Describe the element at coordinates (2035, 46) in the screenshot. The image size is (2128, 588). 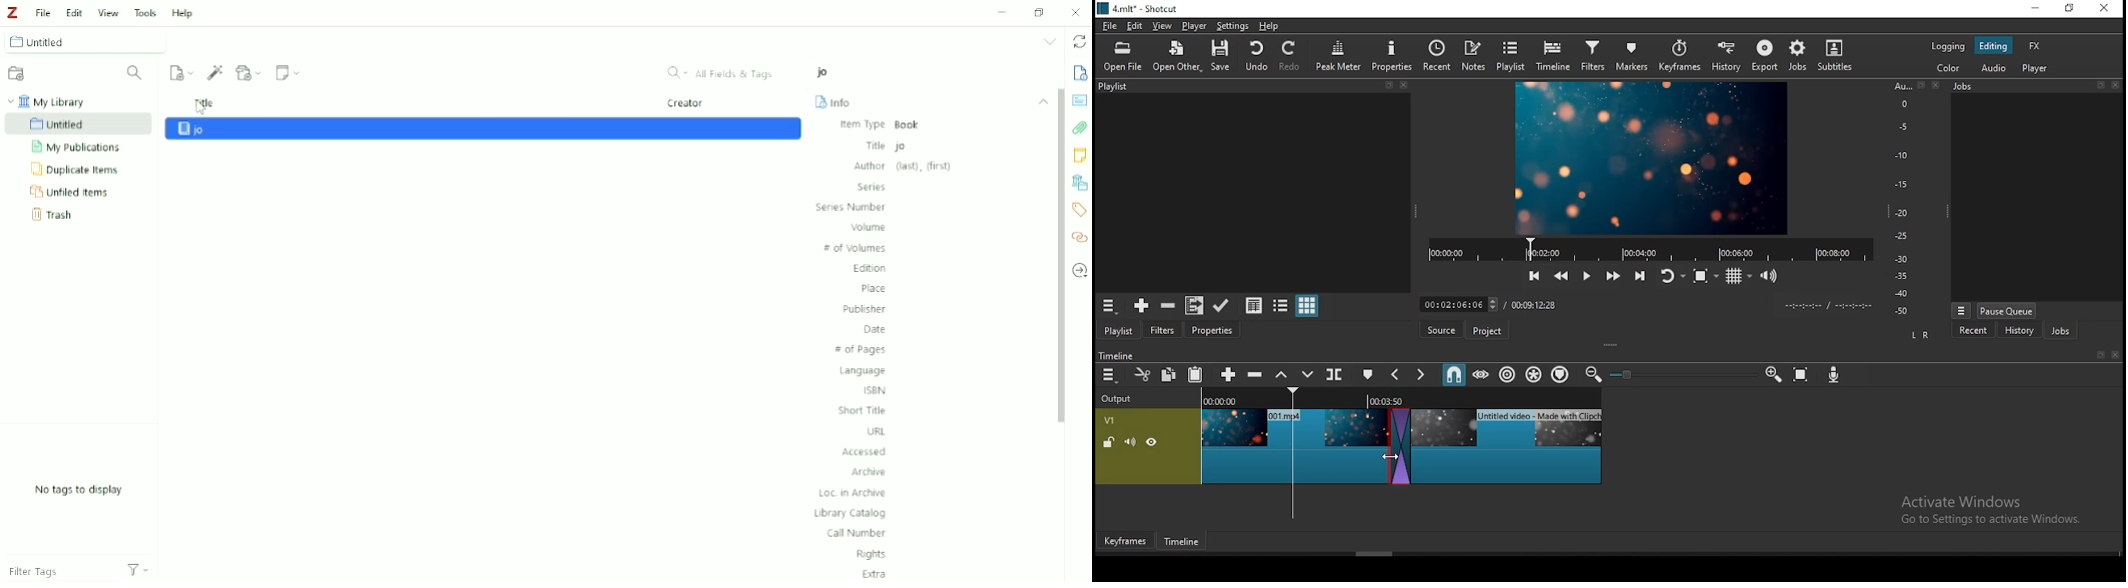
I see `fx` at that location.